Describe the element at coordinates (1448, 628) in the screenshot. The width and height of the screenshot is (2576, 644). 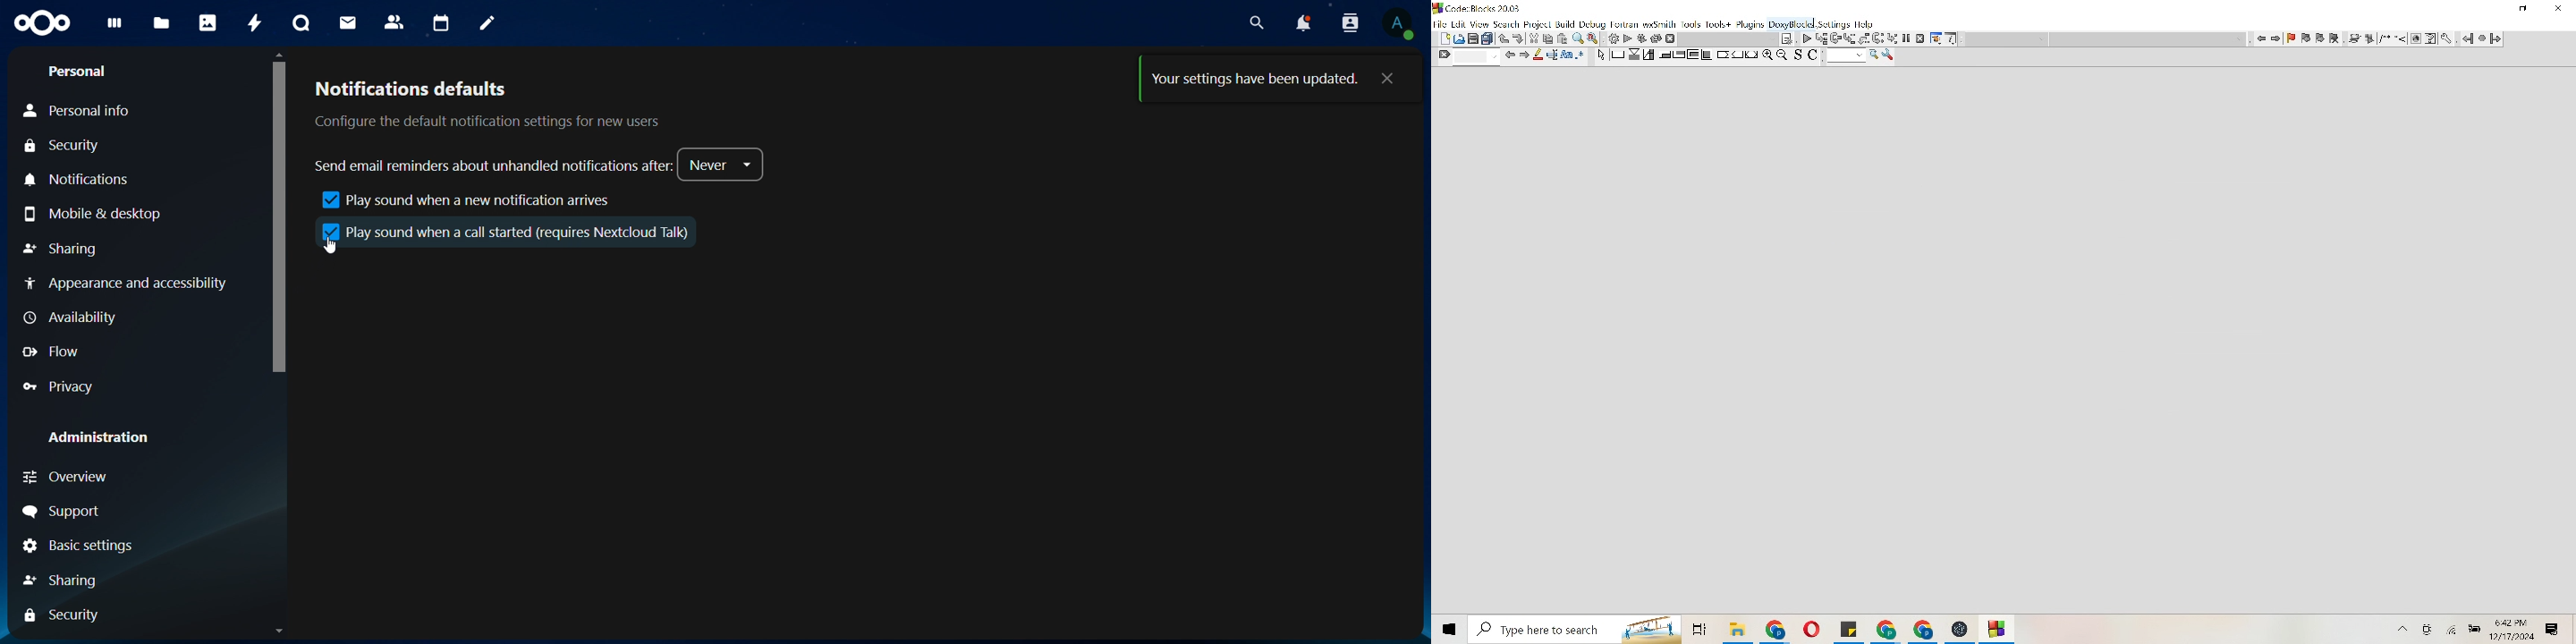
I see `Windows` at that location.